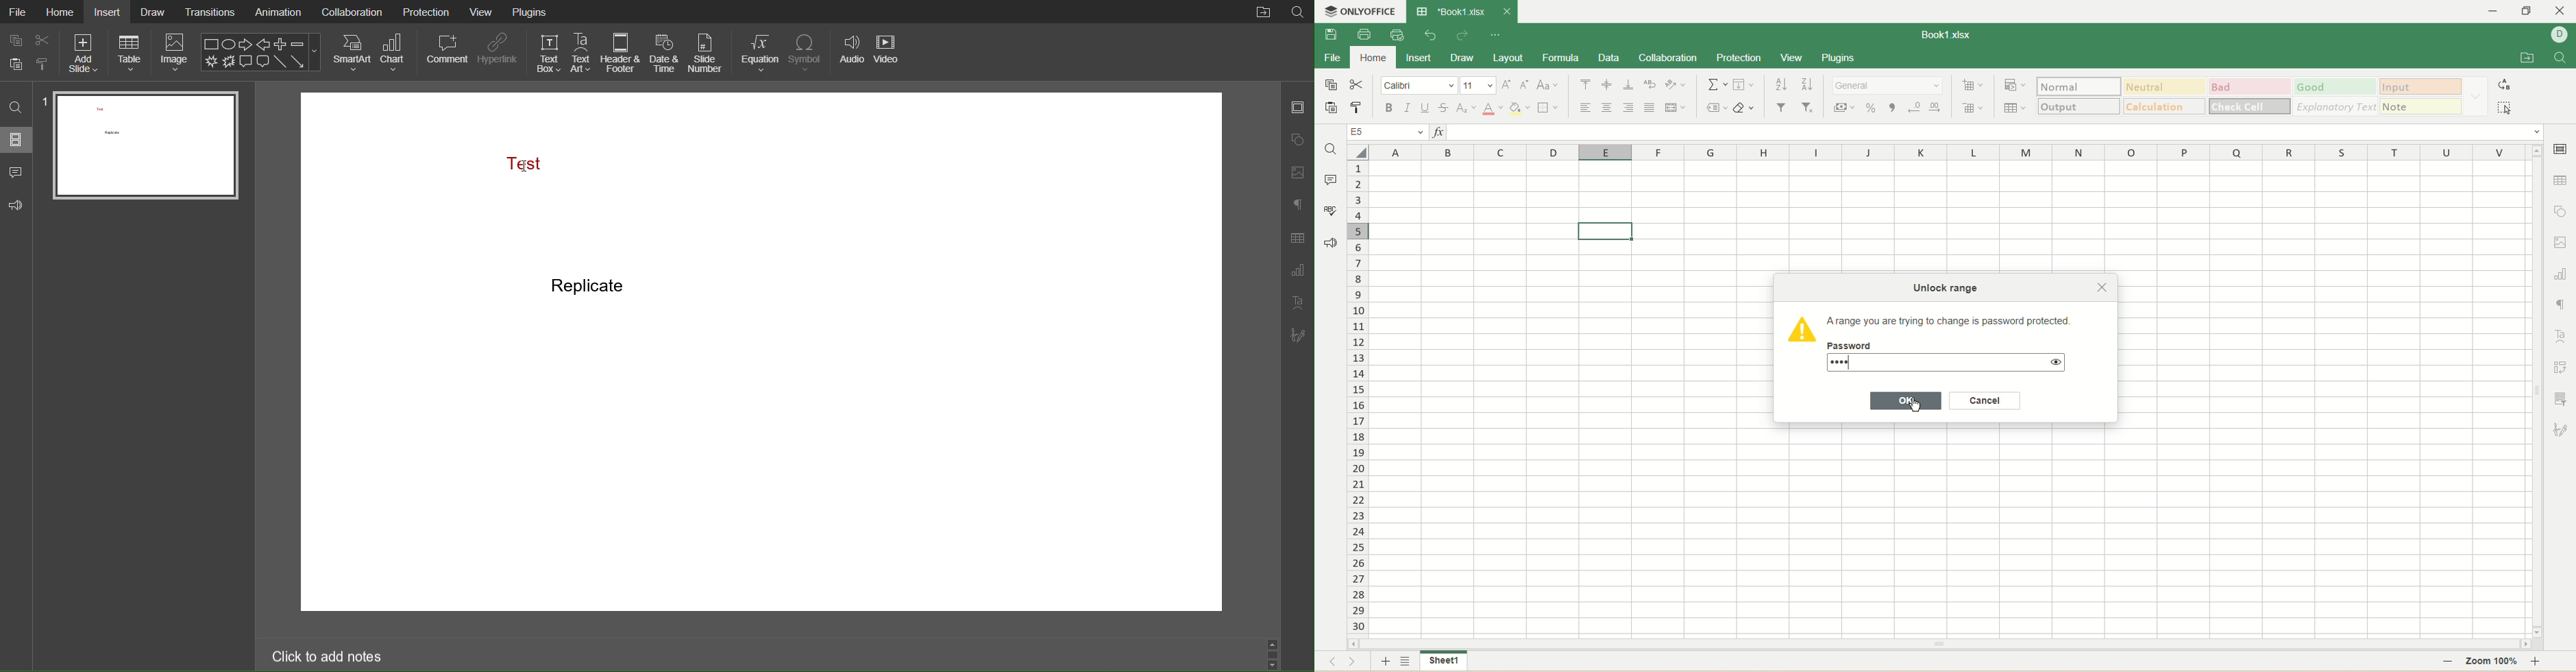 The height and width of the screenshot is (672, 2576). What do you see at coordinates (2562, 430) in the screenshot?
I see `signature settings` at bounding box center [2562, 430].